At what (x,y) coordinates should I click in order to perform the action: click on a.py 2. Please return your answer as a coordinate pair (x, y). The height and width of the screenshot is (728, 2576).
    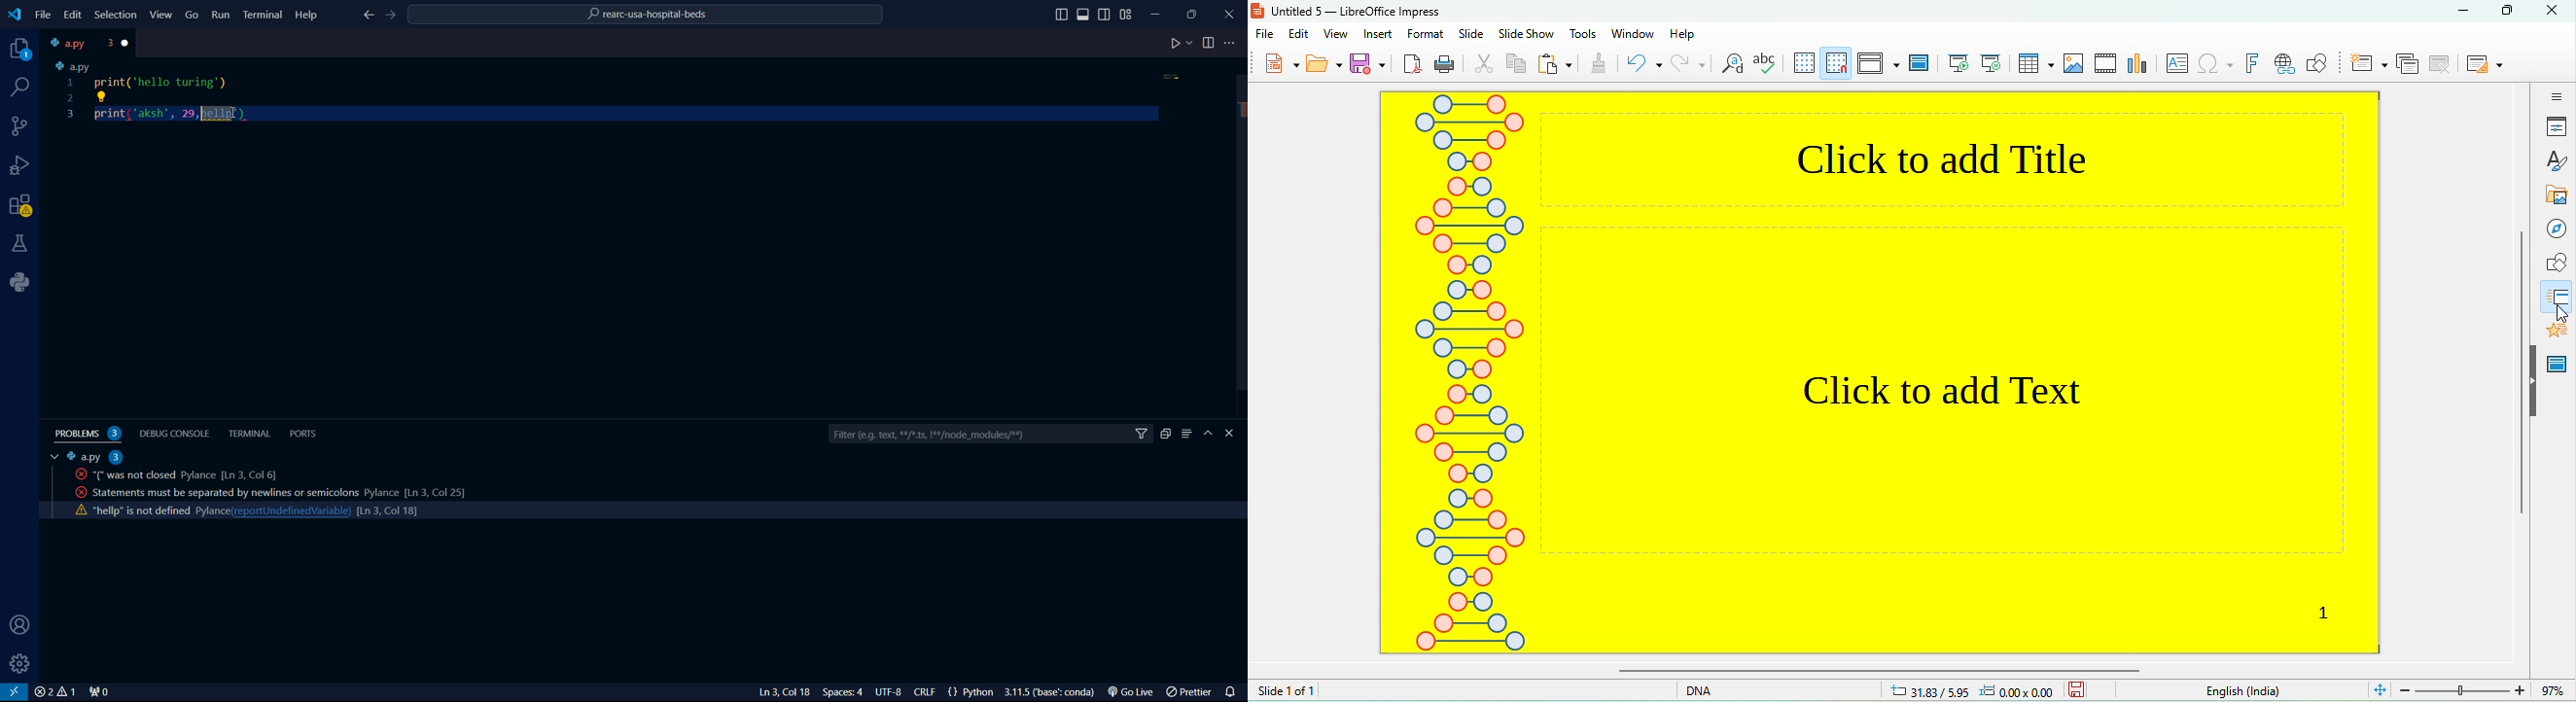
    Looking at the image, I should click on (95, 456).